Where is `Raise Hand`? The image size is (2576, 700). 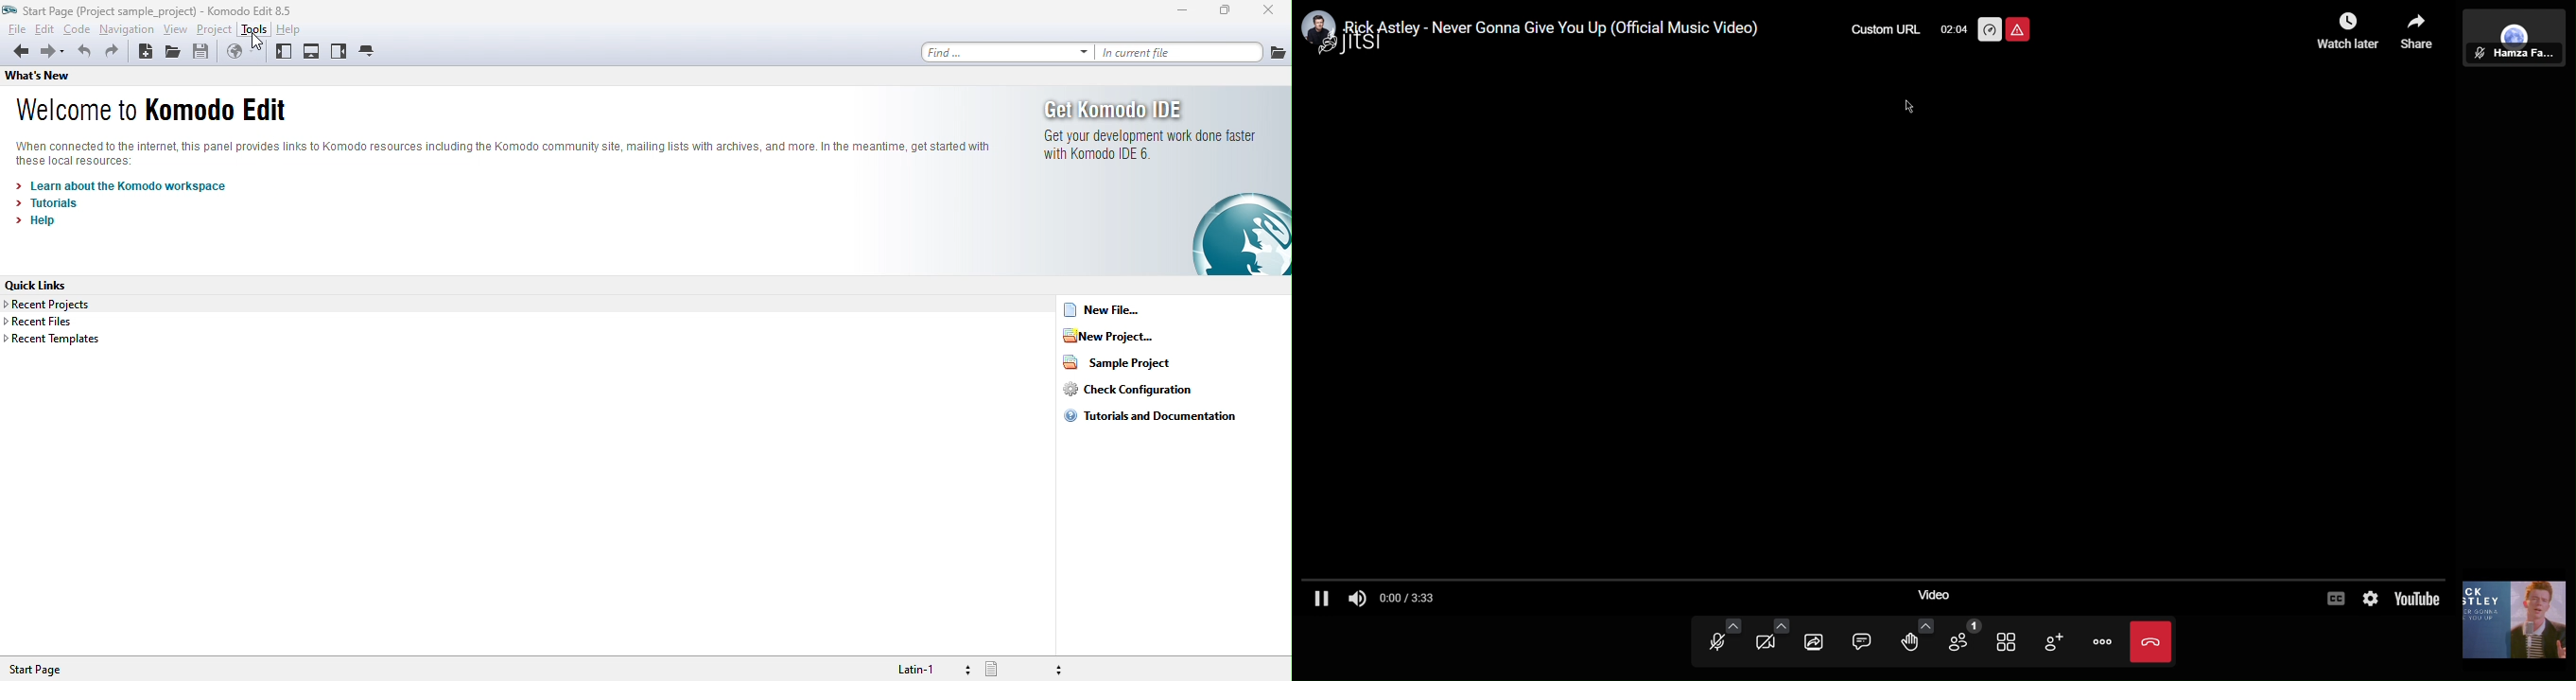
Raise Hand is located at coordinates (1914, 644).